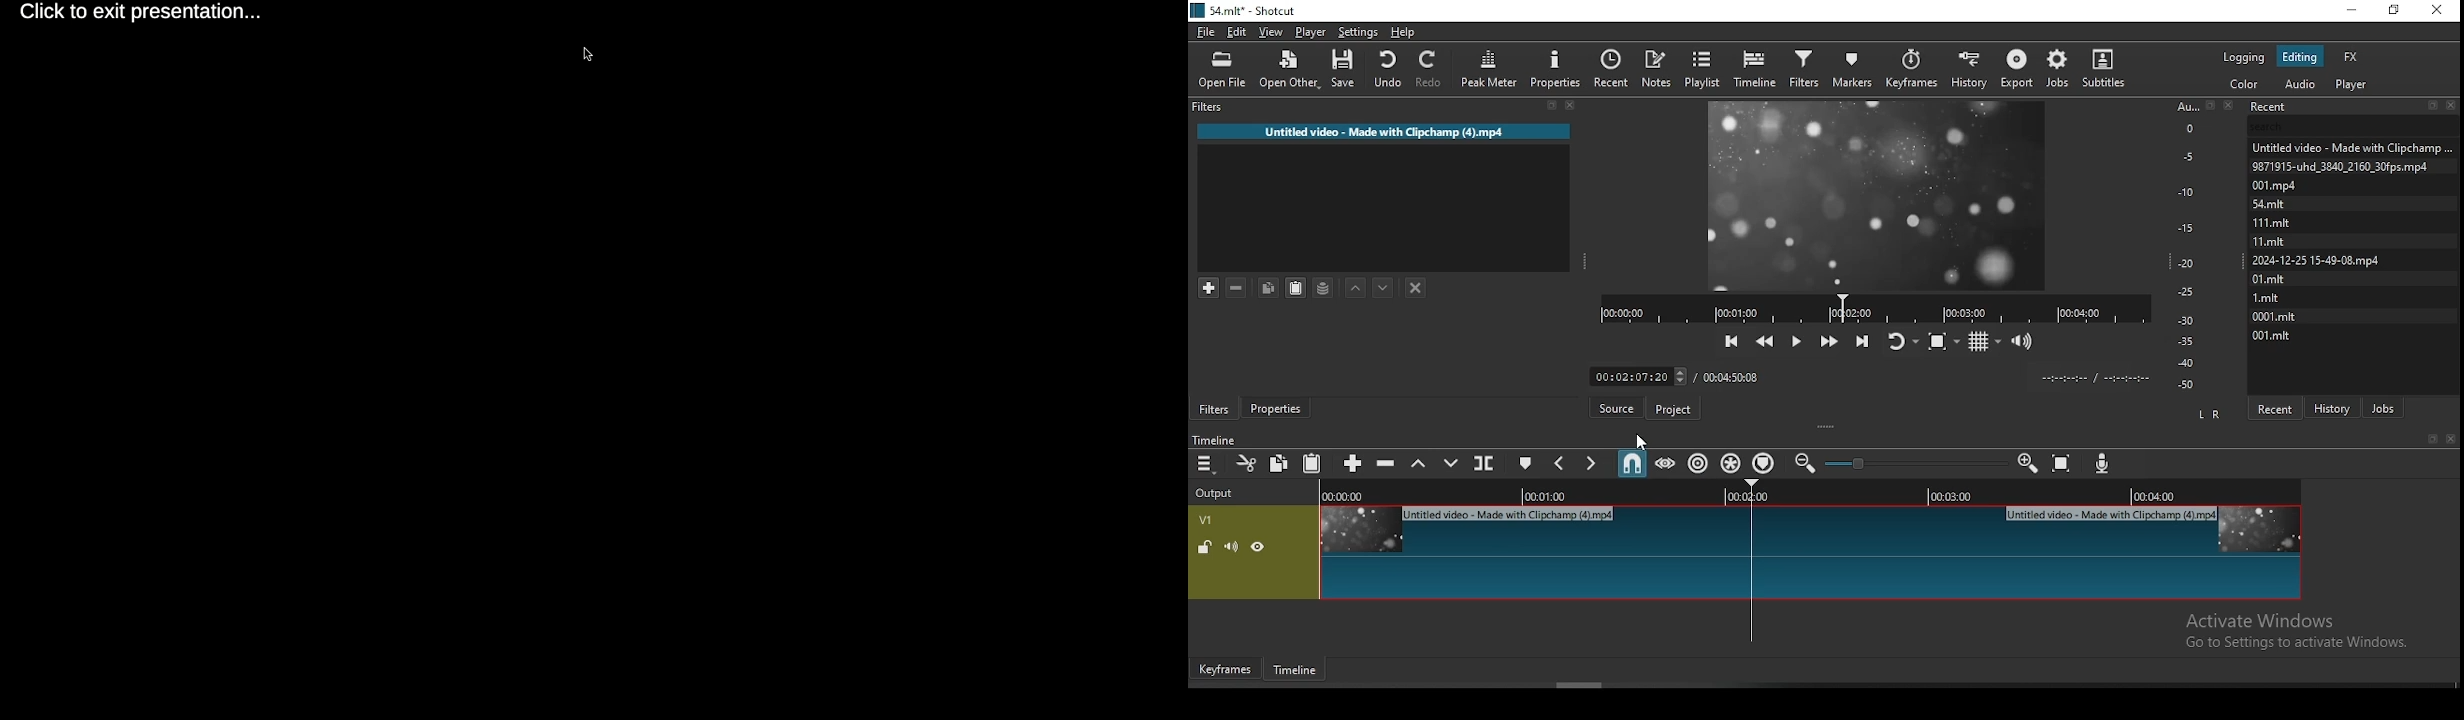 The image size is (2464, 728). What do you see at coordinates (1391, 70) in the screenshot?
I see `undo` at bounding box center [1391, 70].